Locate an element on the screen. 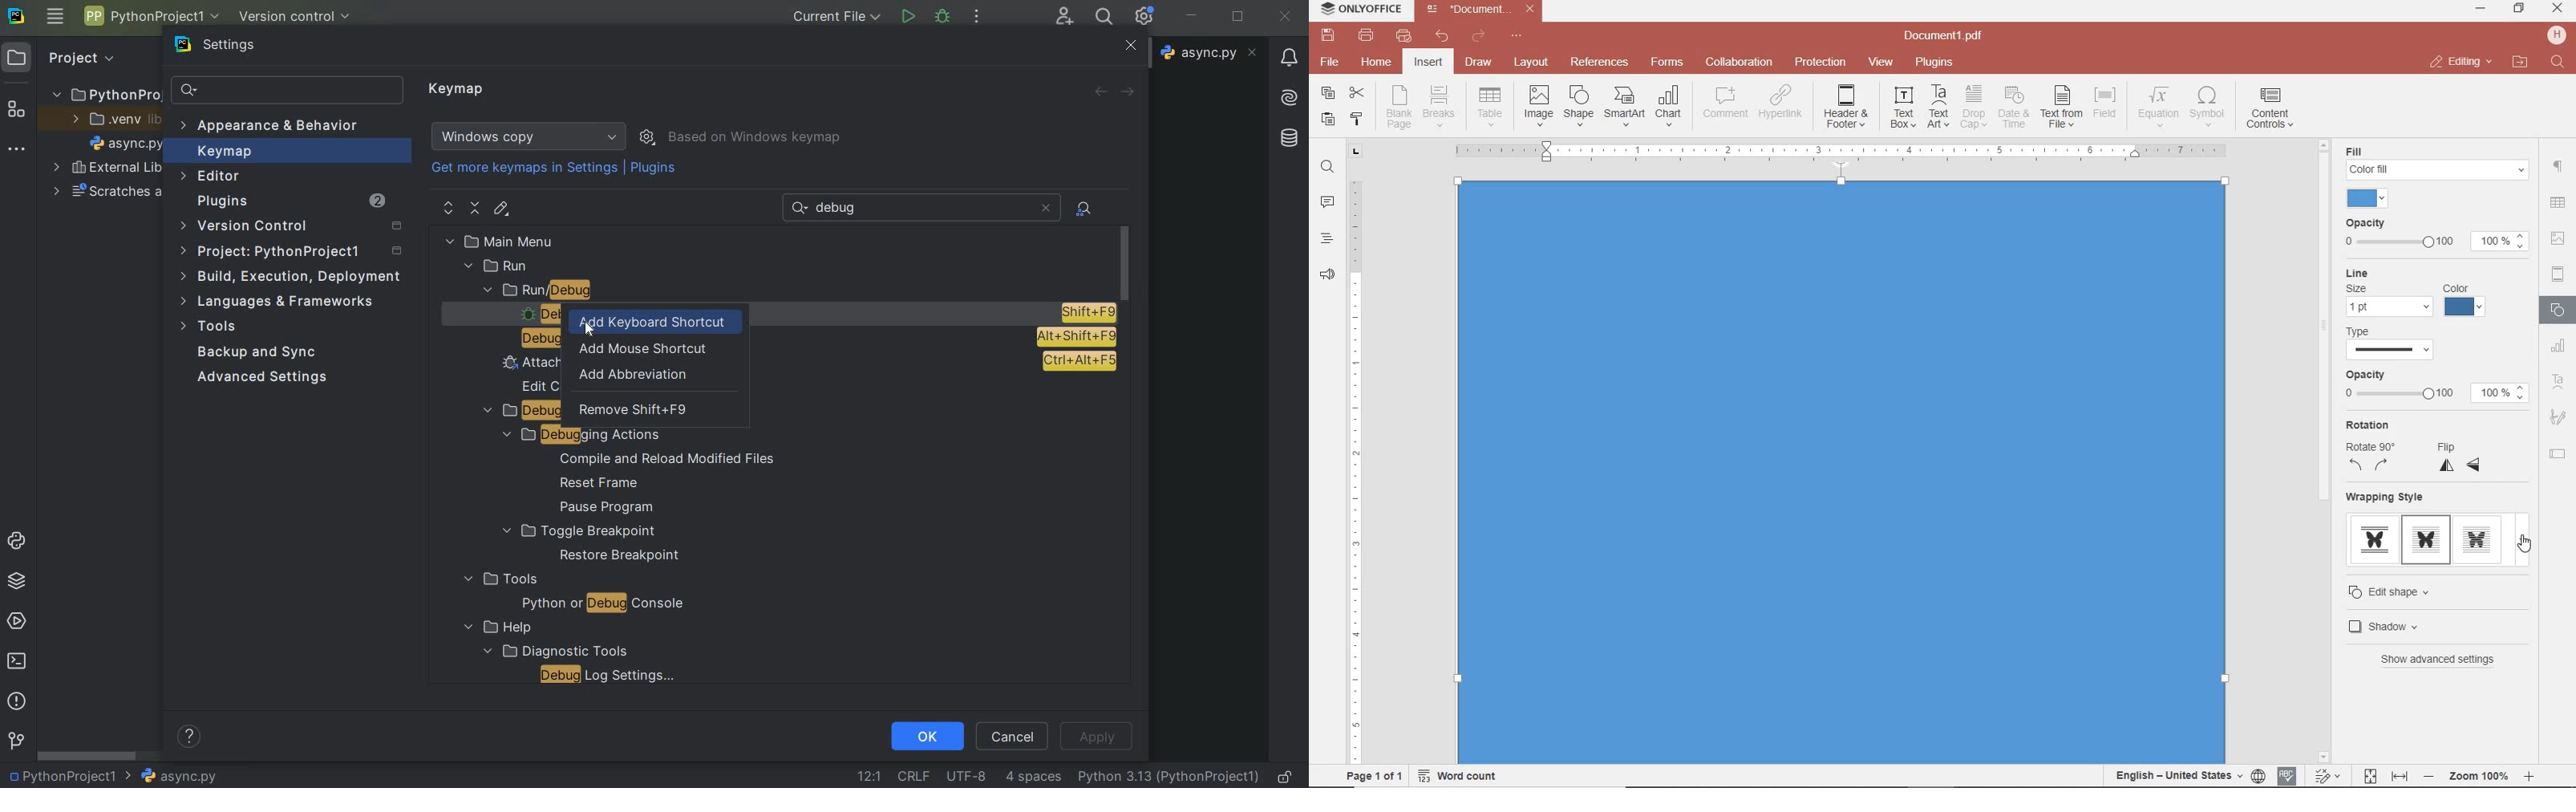 The height and width of the screenshot is (812, 2576). SHOW ADVANCED SETTINGS is located at coordinates (2441, 664).